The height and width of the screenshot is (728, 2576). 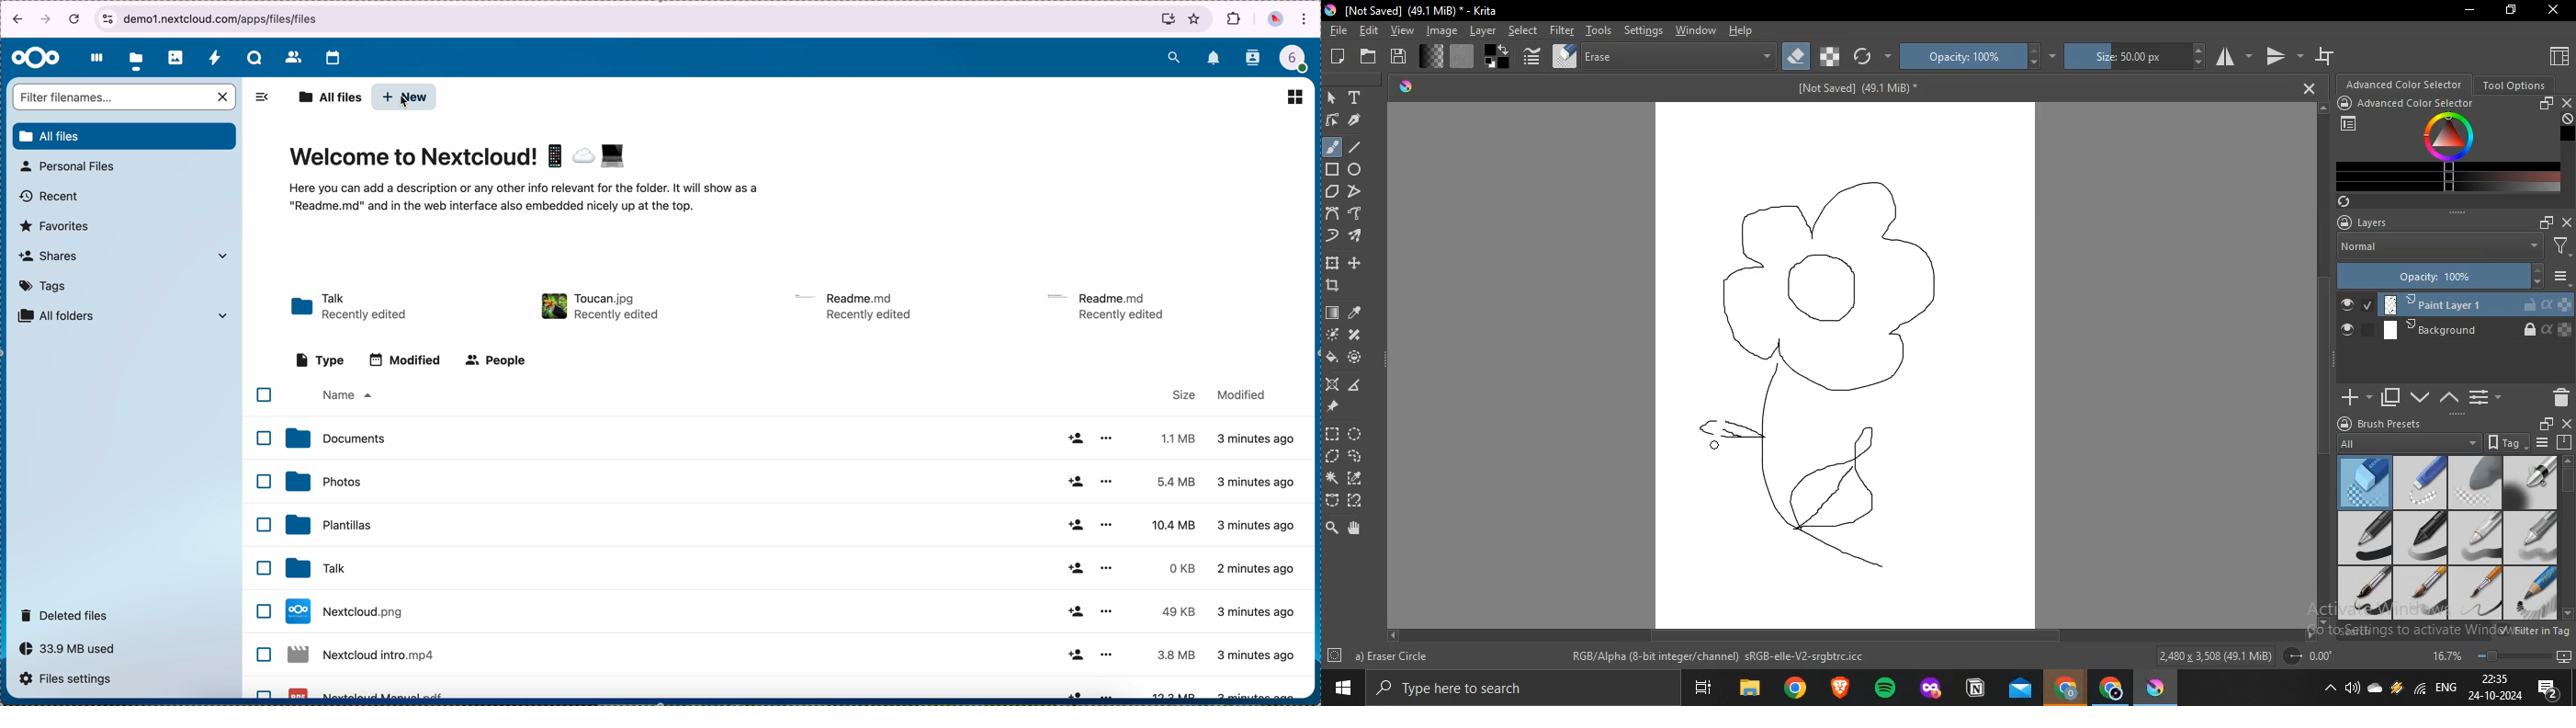 I want to click on Restore, so click(x=2509, y=12).